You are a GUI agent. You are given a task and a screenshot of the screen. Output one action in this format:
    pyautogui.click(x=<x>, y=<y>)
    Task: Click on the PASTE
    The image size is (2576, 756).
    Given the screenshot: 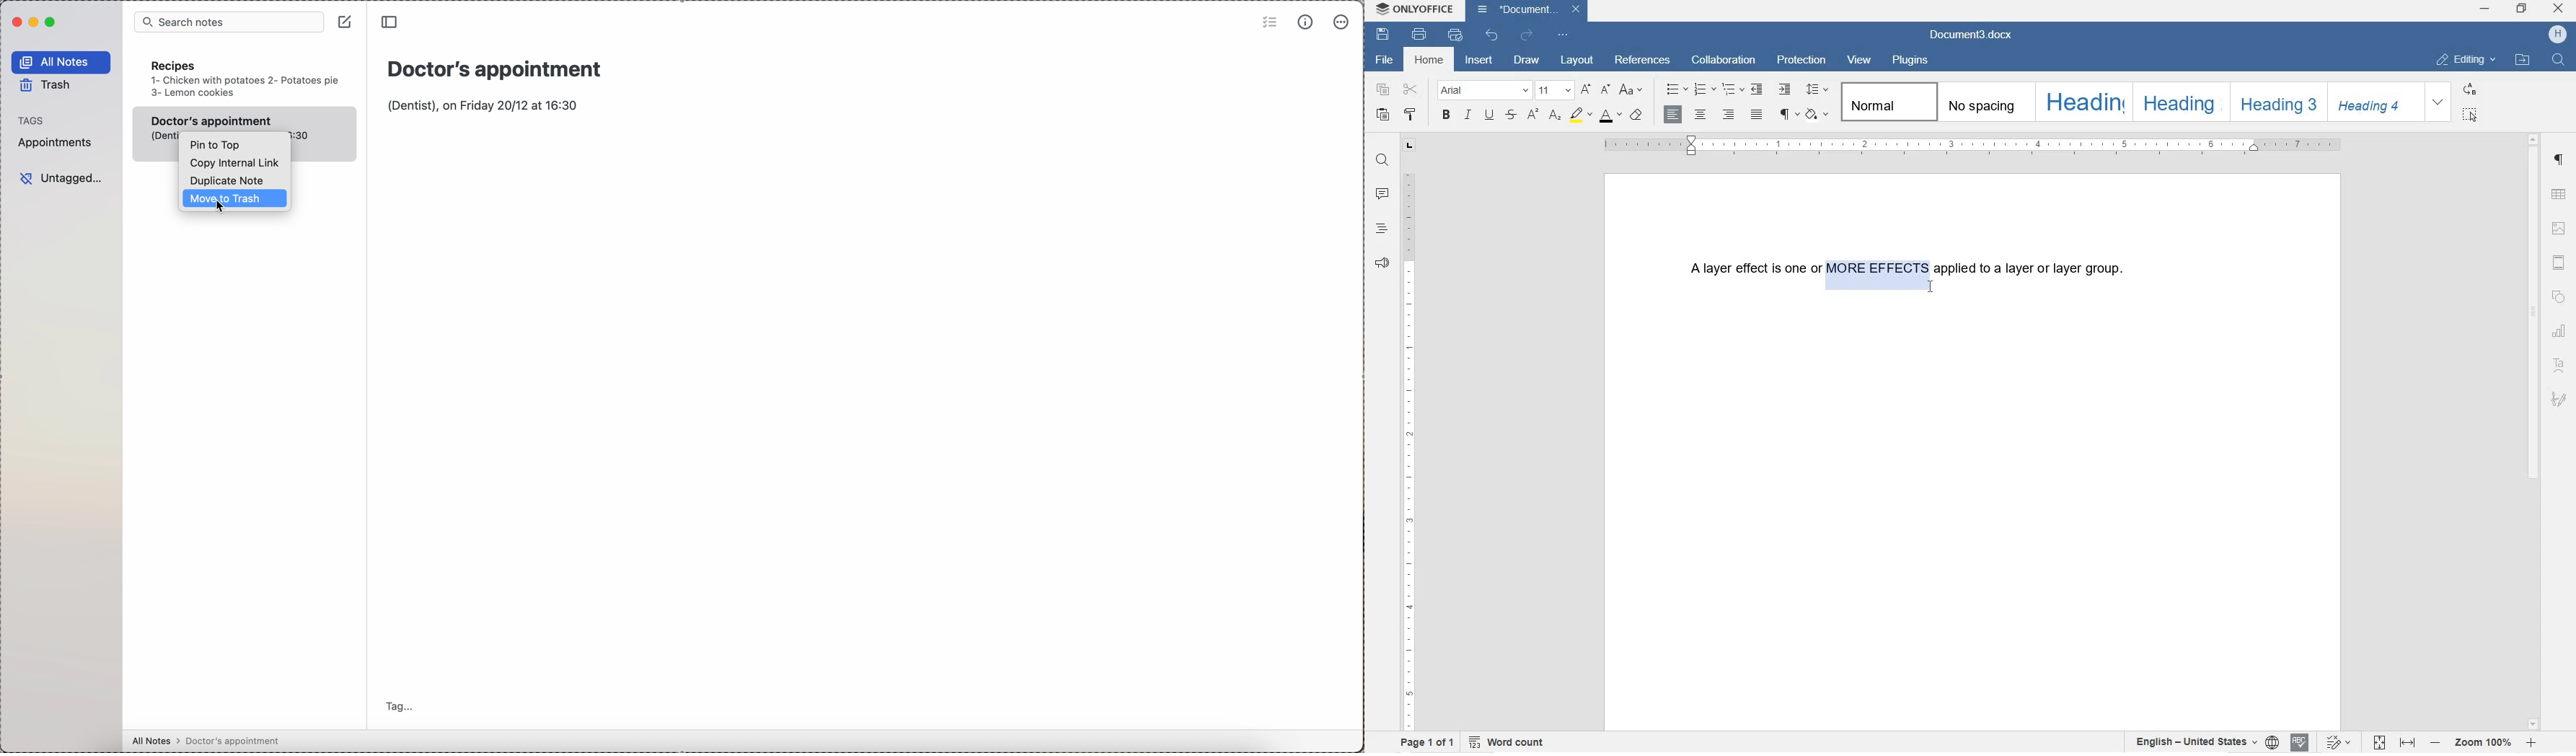 What is the action you would take?
    pyautogui.click(x=1382, y=114)
    